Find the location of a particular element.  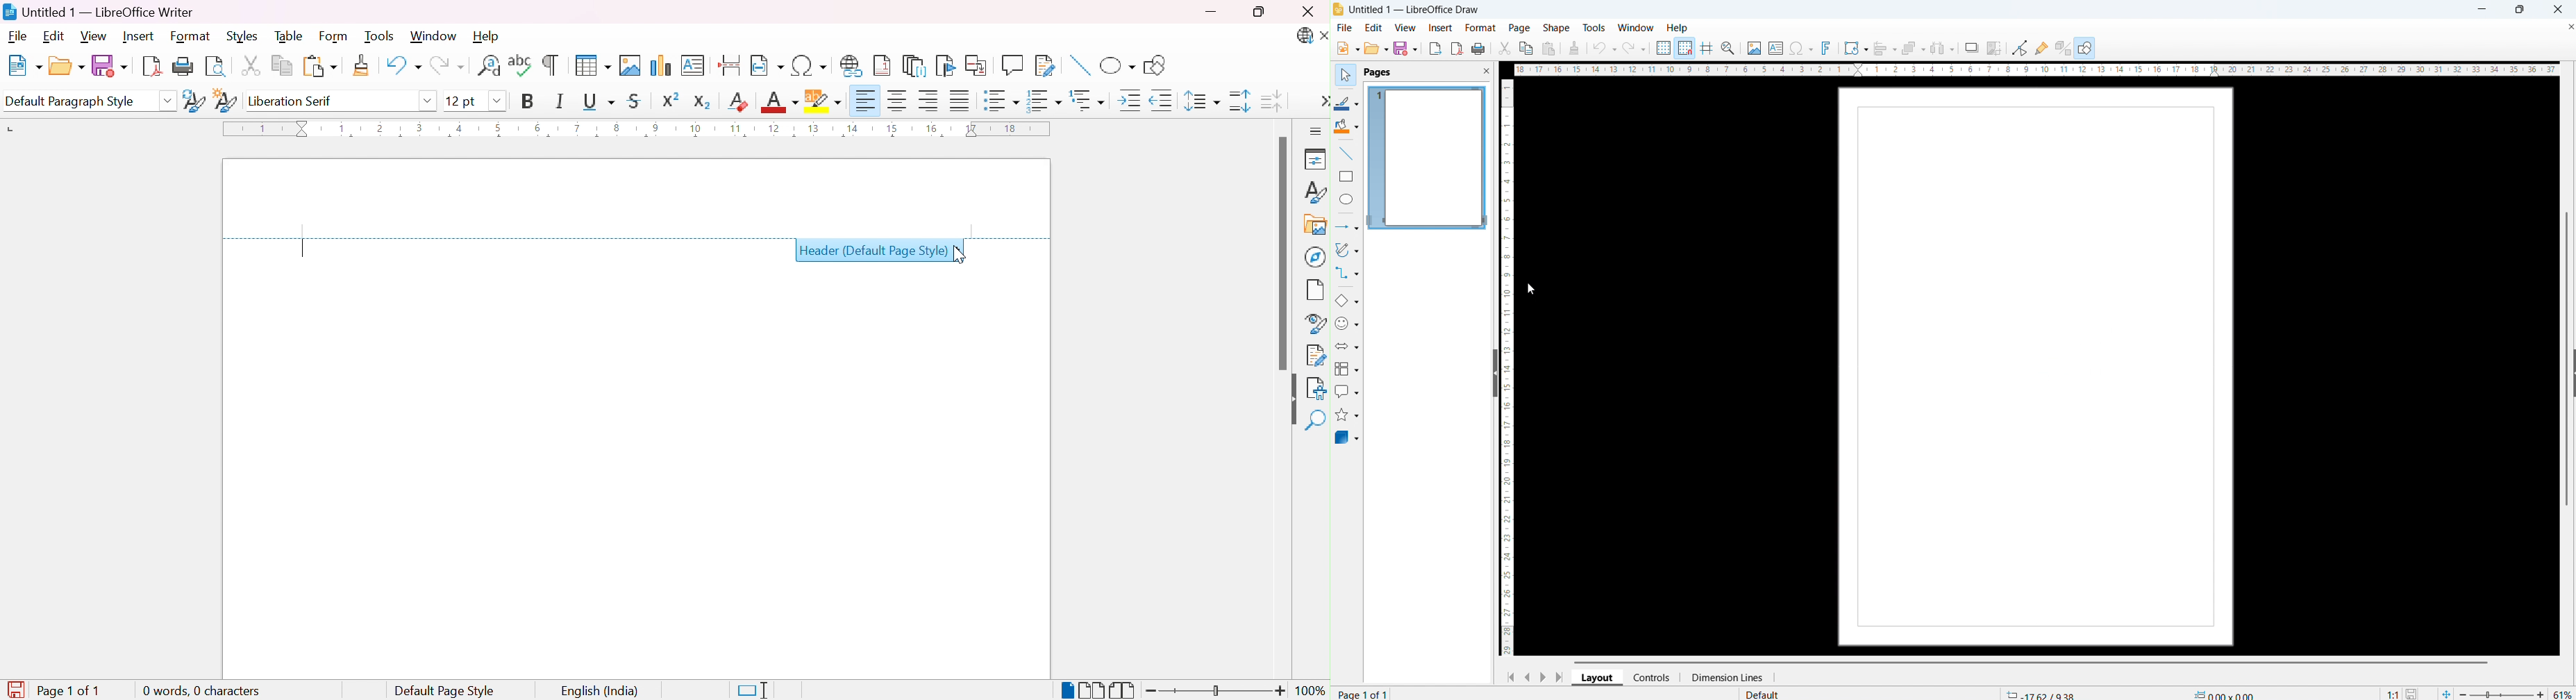

tools is located at coordinates (1593, 27).